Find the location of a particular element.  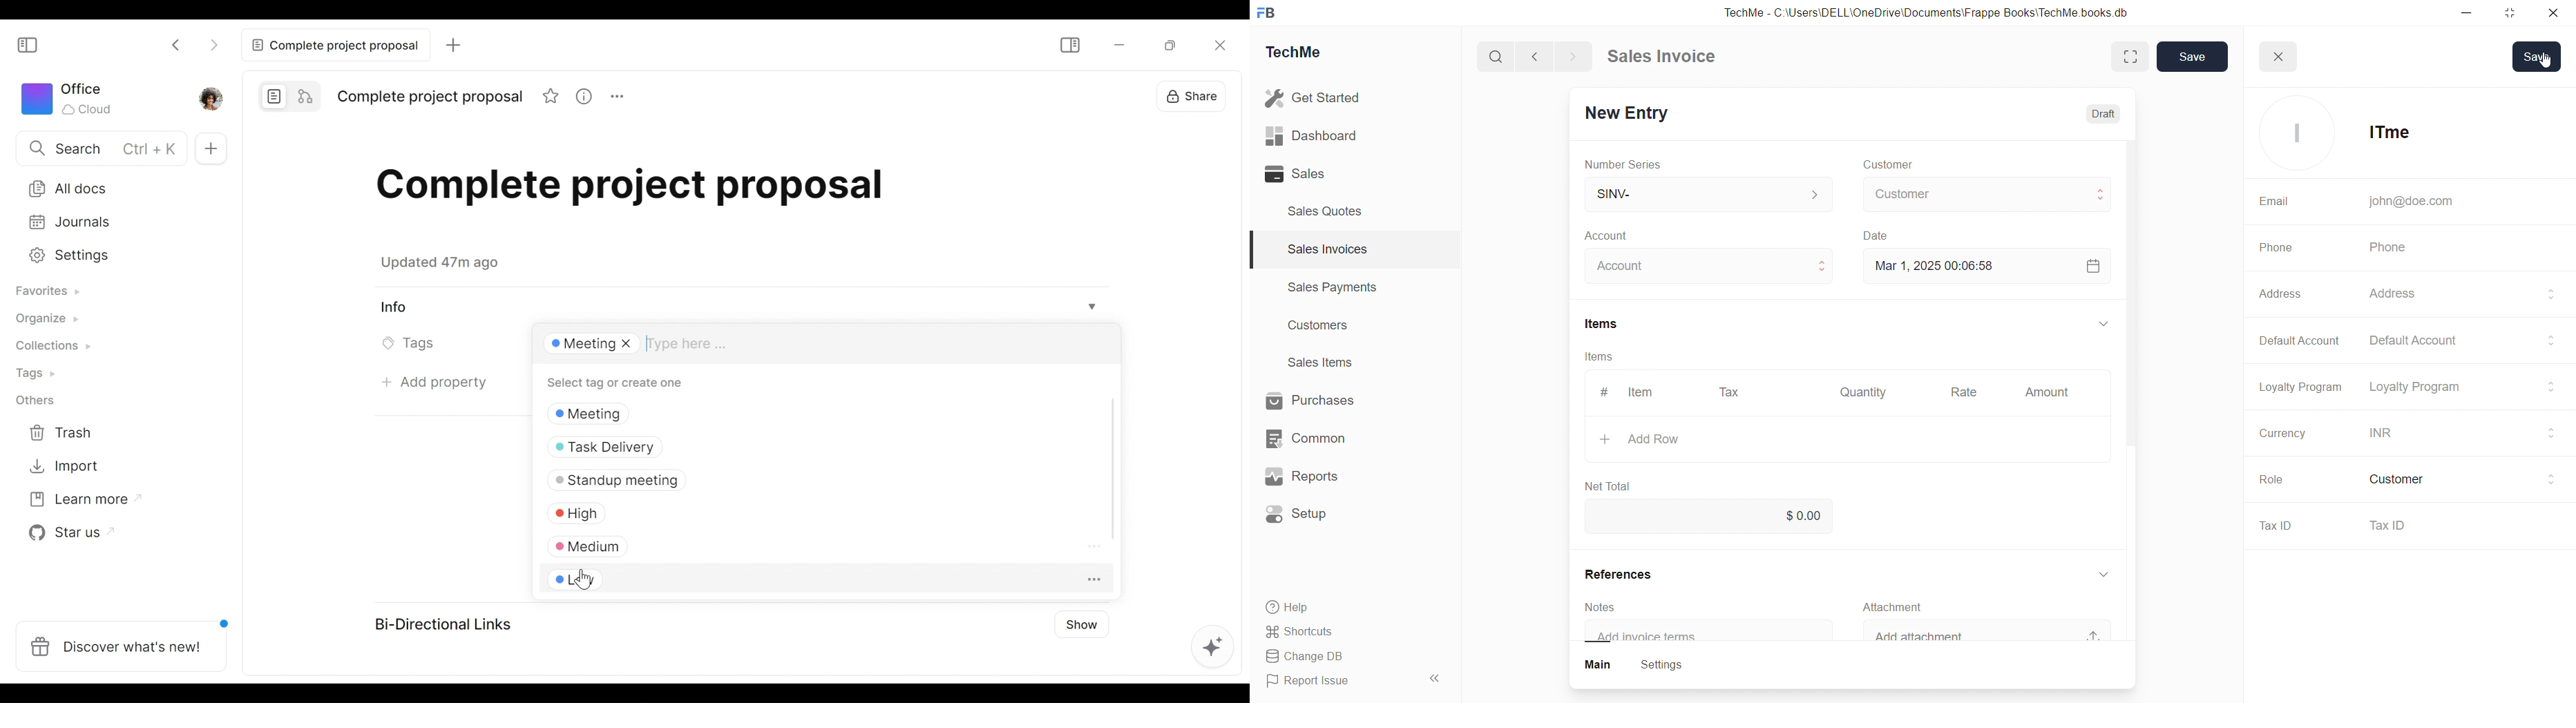

Full width is located at coordinates (2118, 55).